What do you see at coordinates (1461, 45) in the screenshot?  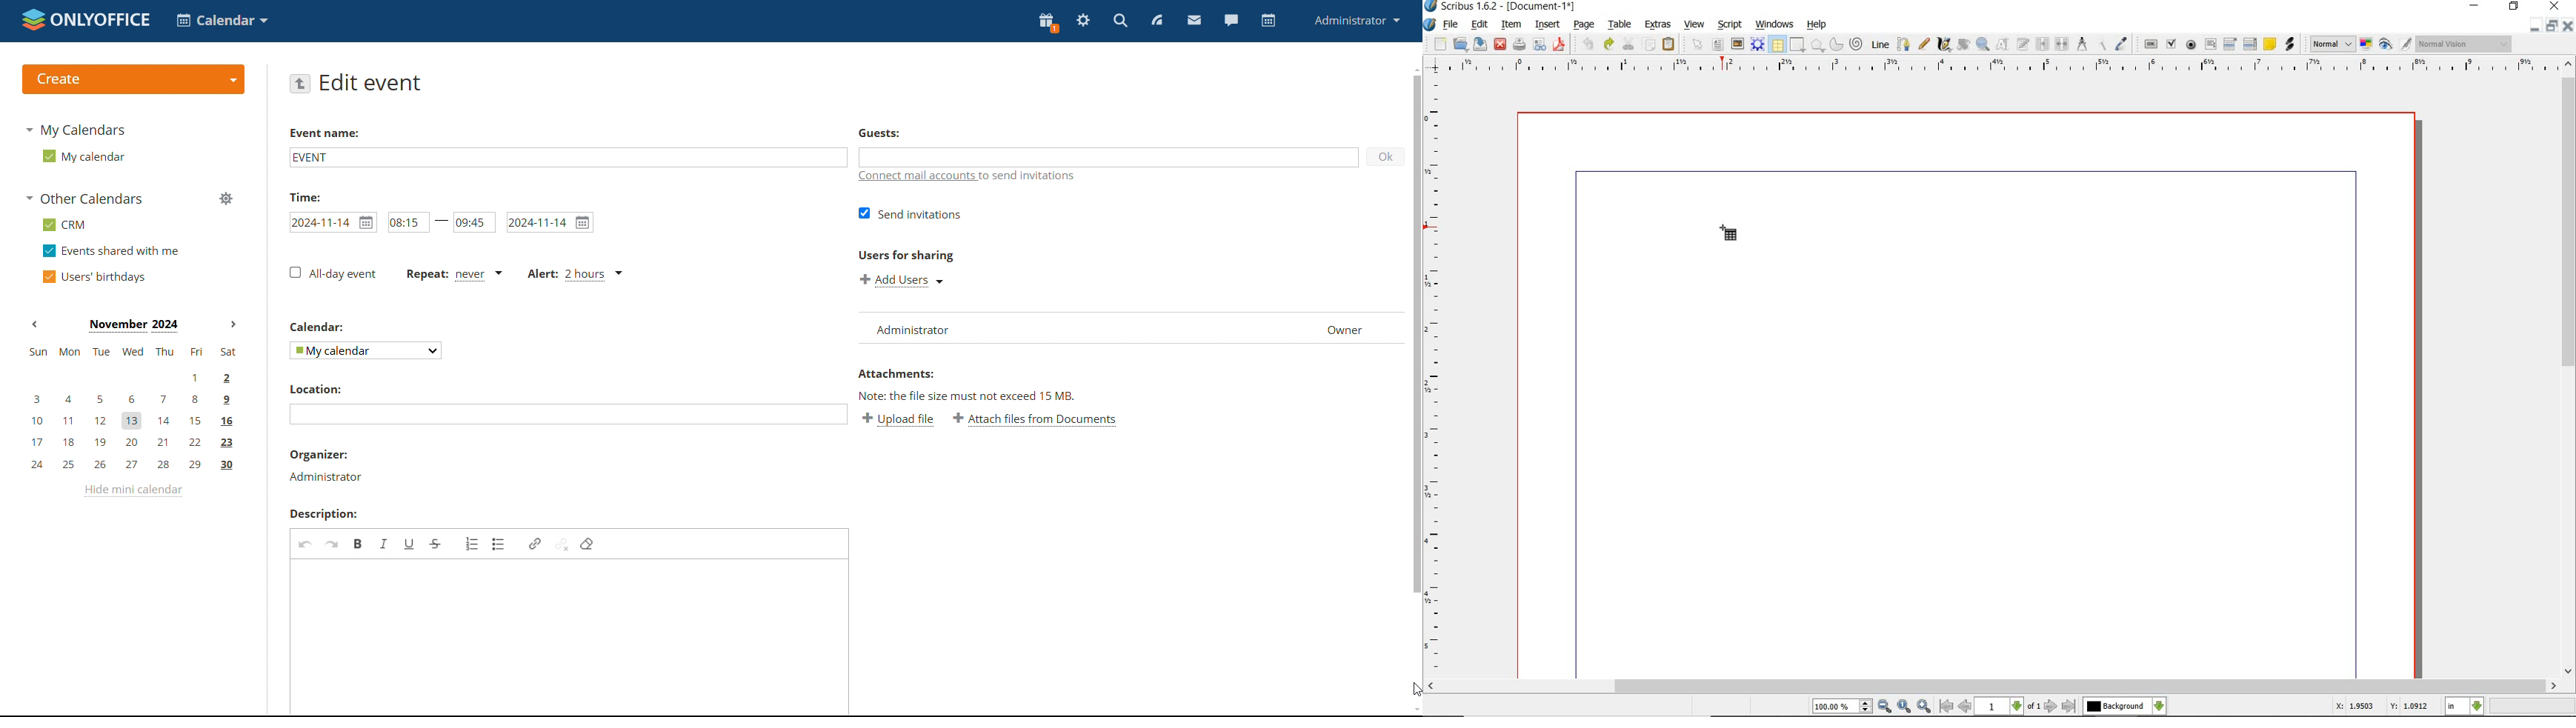 I see `open` at bounding box center [1461, 45].